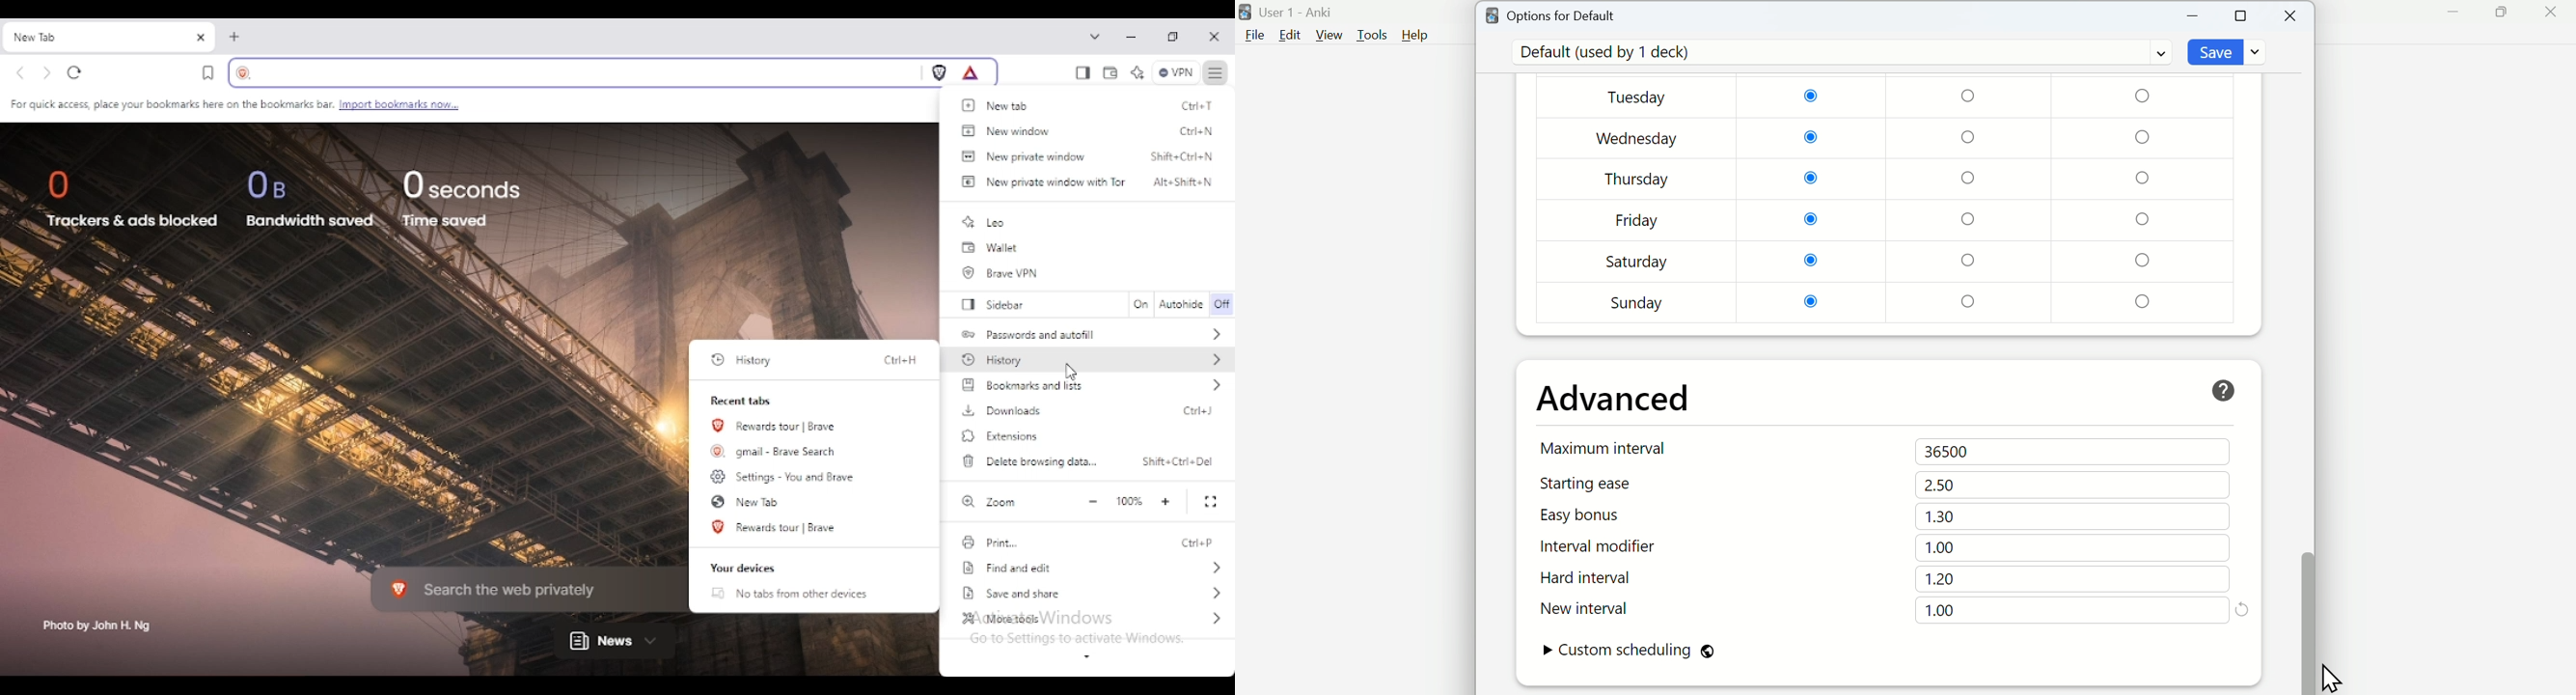 The height and width of the screenshot is (700, 2576). Describe the element at coordinates (2454, 13) in the screenshot. I see `Minimize` at that location.